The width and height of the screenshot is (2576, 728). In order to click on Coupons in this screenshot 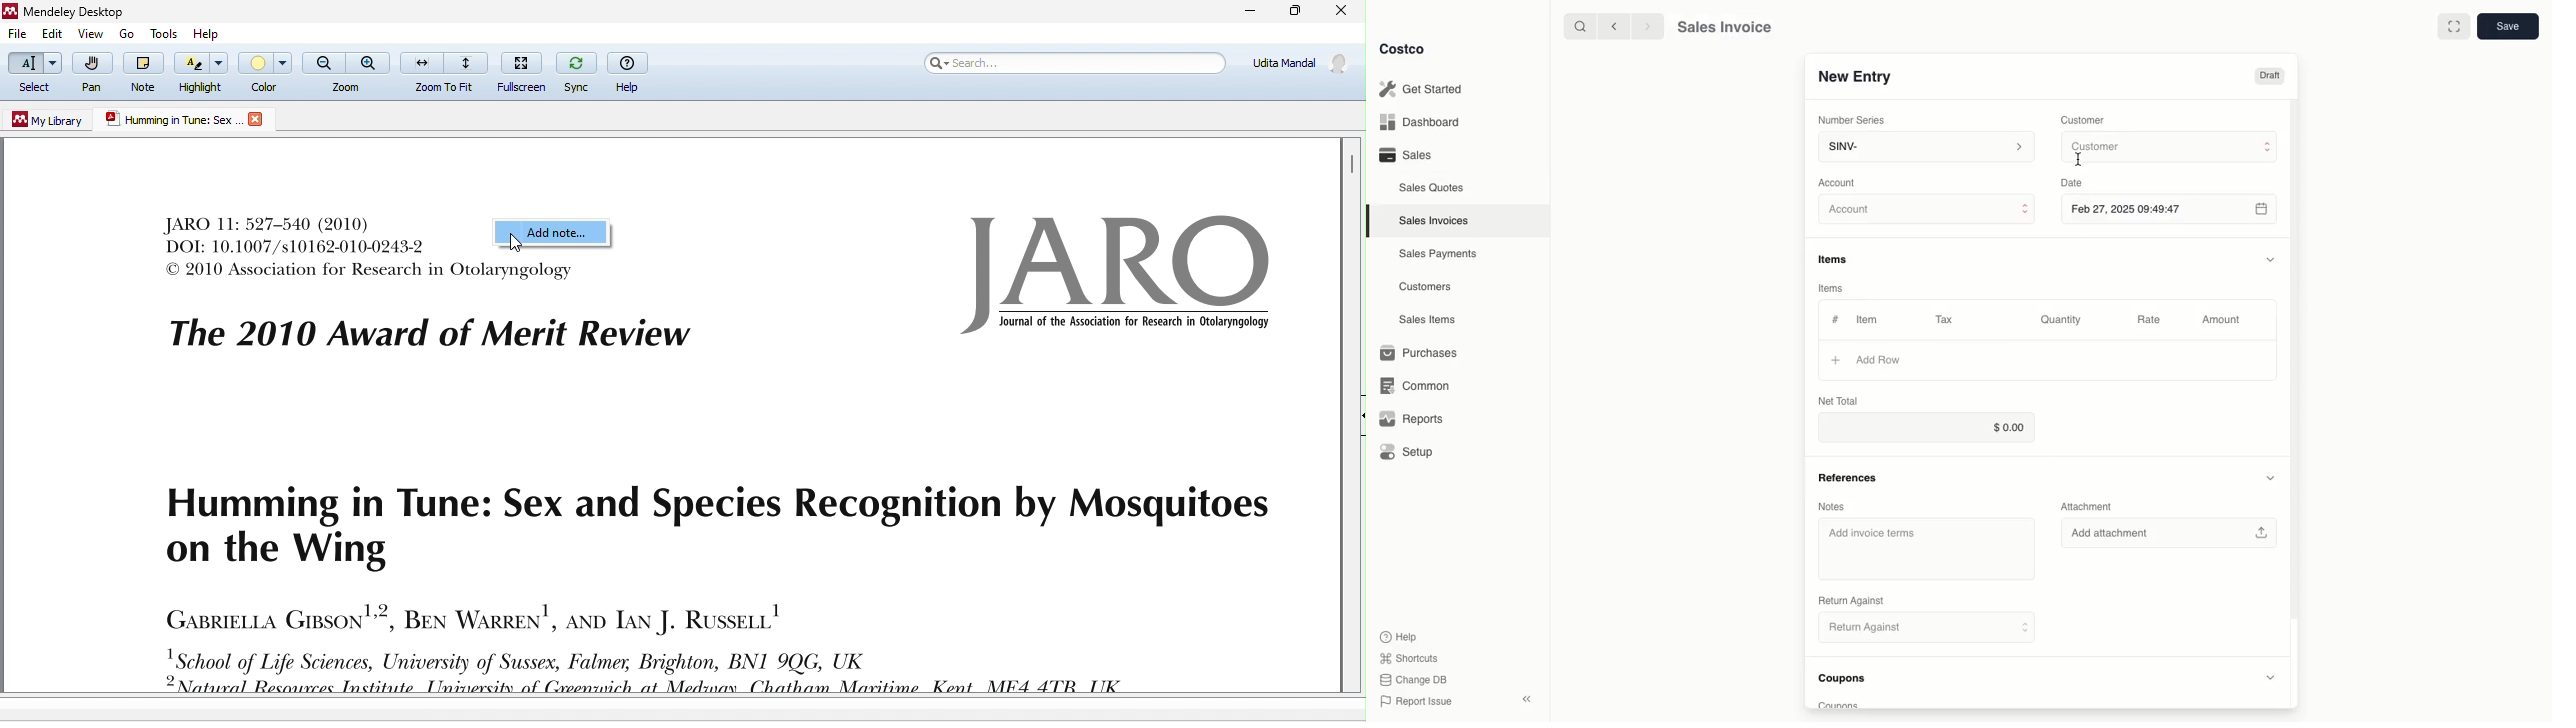, I will do `click(1847, 681)`.